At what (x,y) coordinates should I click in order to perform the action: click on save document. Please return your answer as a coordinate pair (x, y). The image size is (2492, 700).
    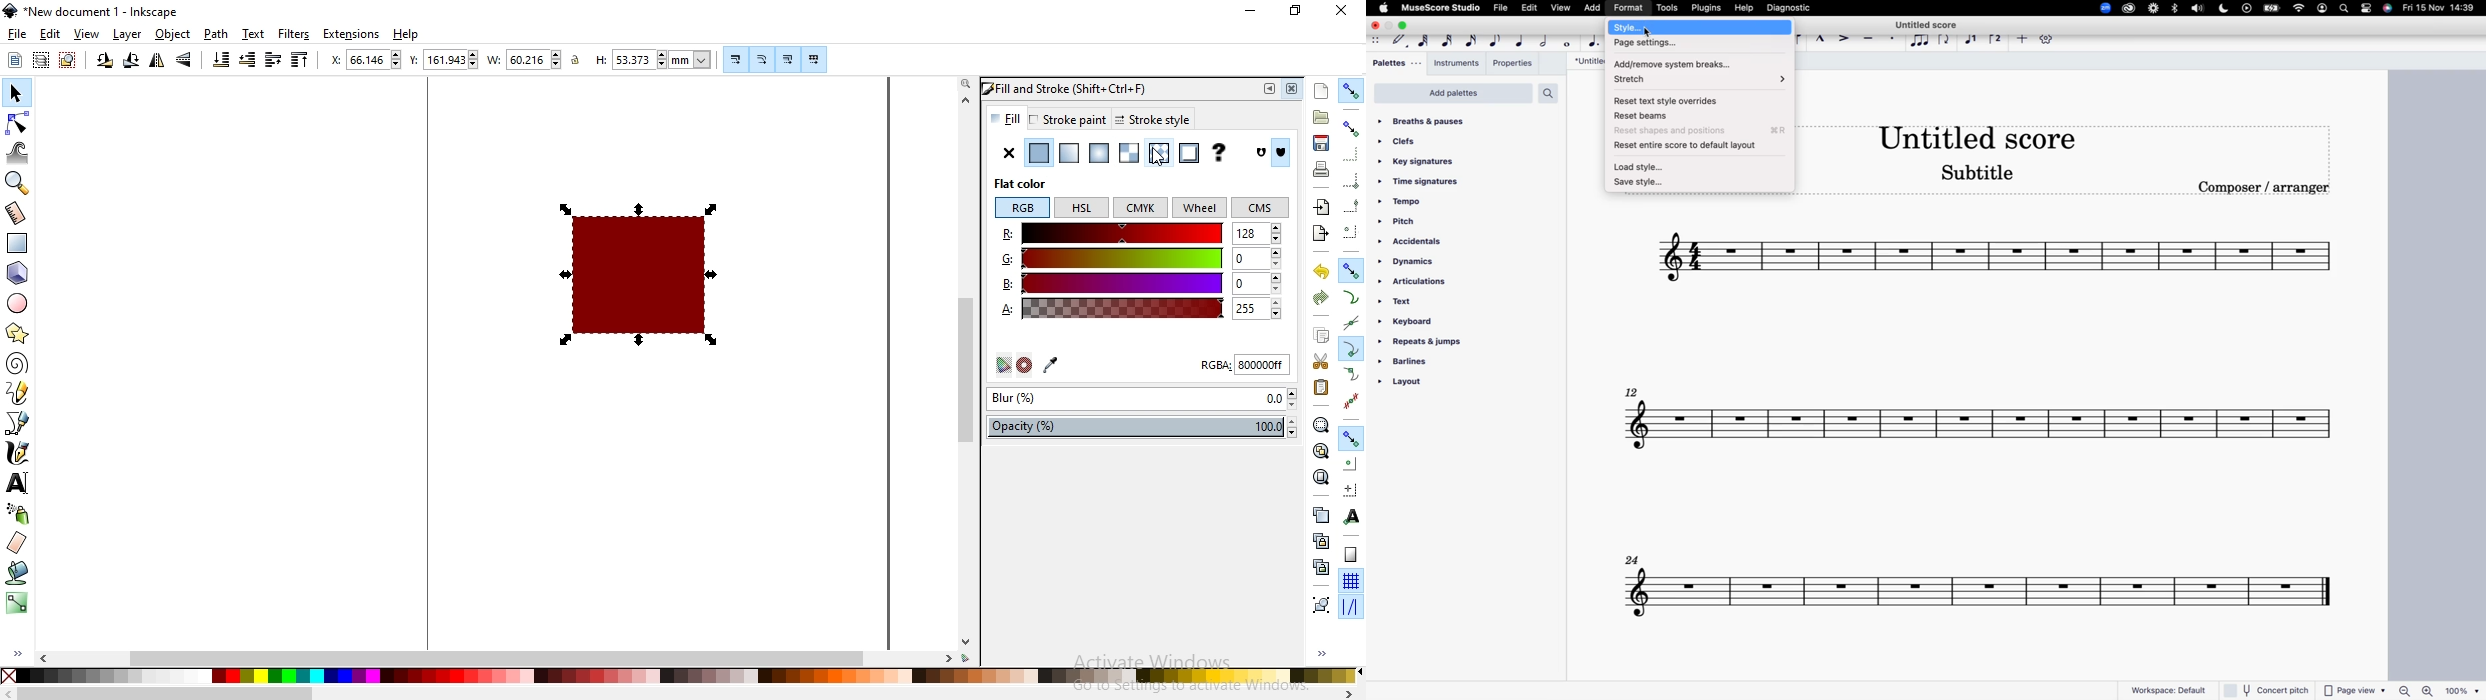
    Looking at the image, I should click on (1322, 144).